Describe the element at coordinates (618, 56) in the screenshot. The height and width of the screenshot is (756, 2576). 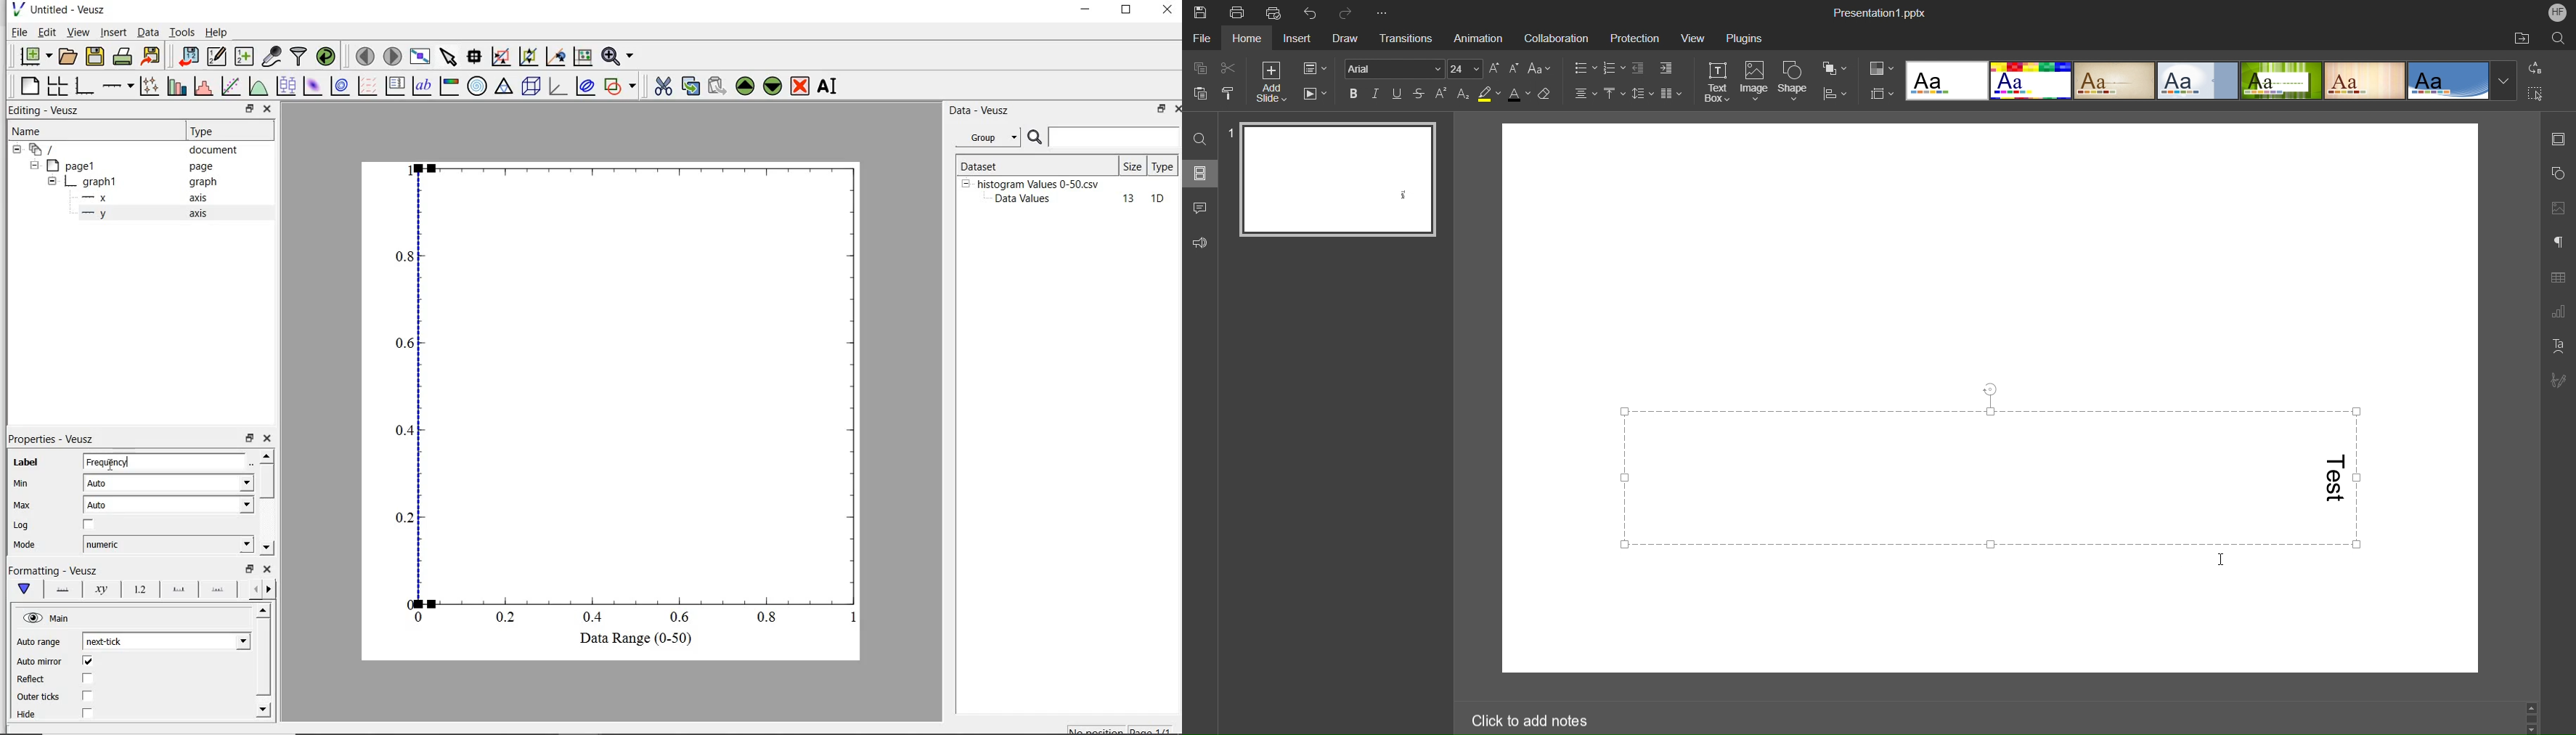
I see `zoom functions menu` at that location.